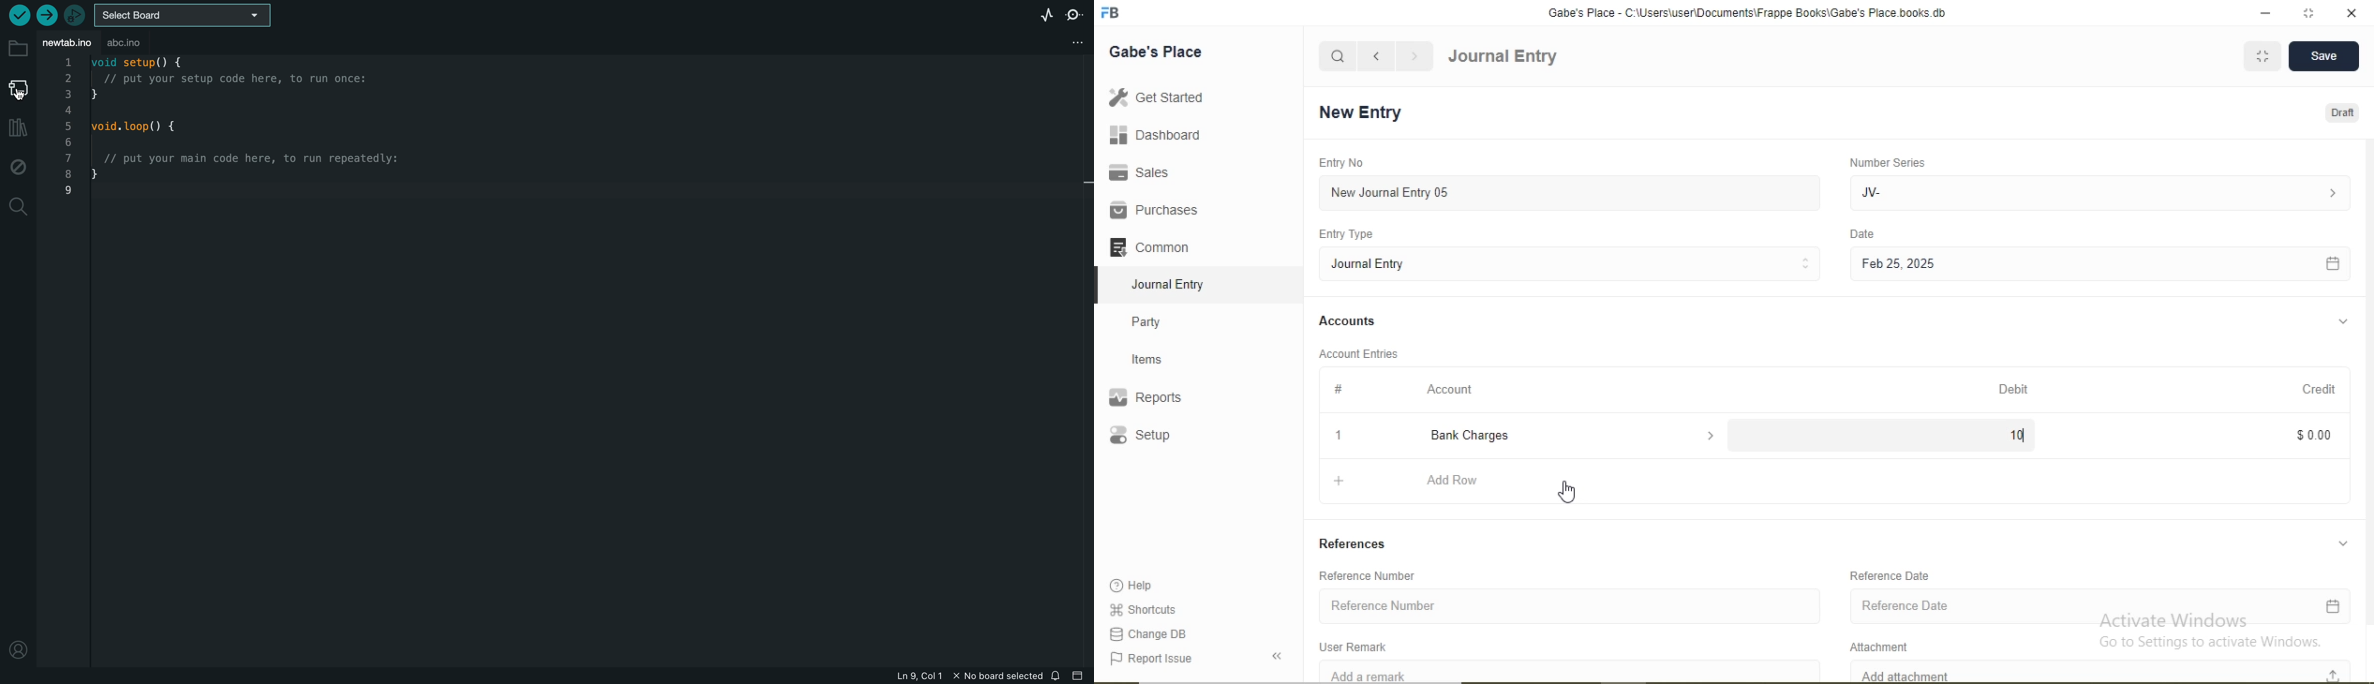 This screenshot has height=700, width=2380. Describe the element at coordinates (1154, 210) in the screenshot. I see `Purchases` at that location.